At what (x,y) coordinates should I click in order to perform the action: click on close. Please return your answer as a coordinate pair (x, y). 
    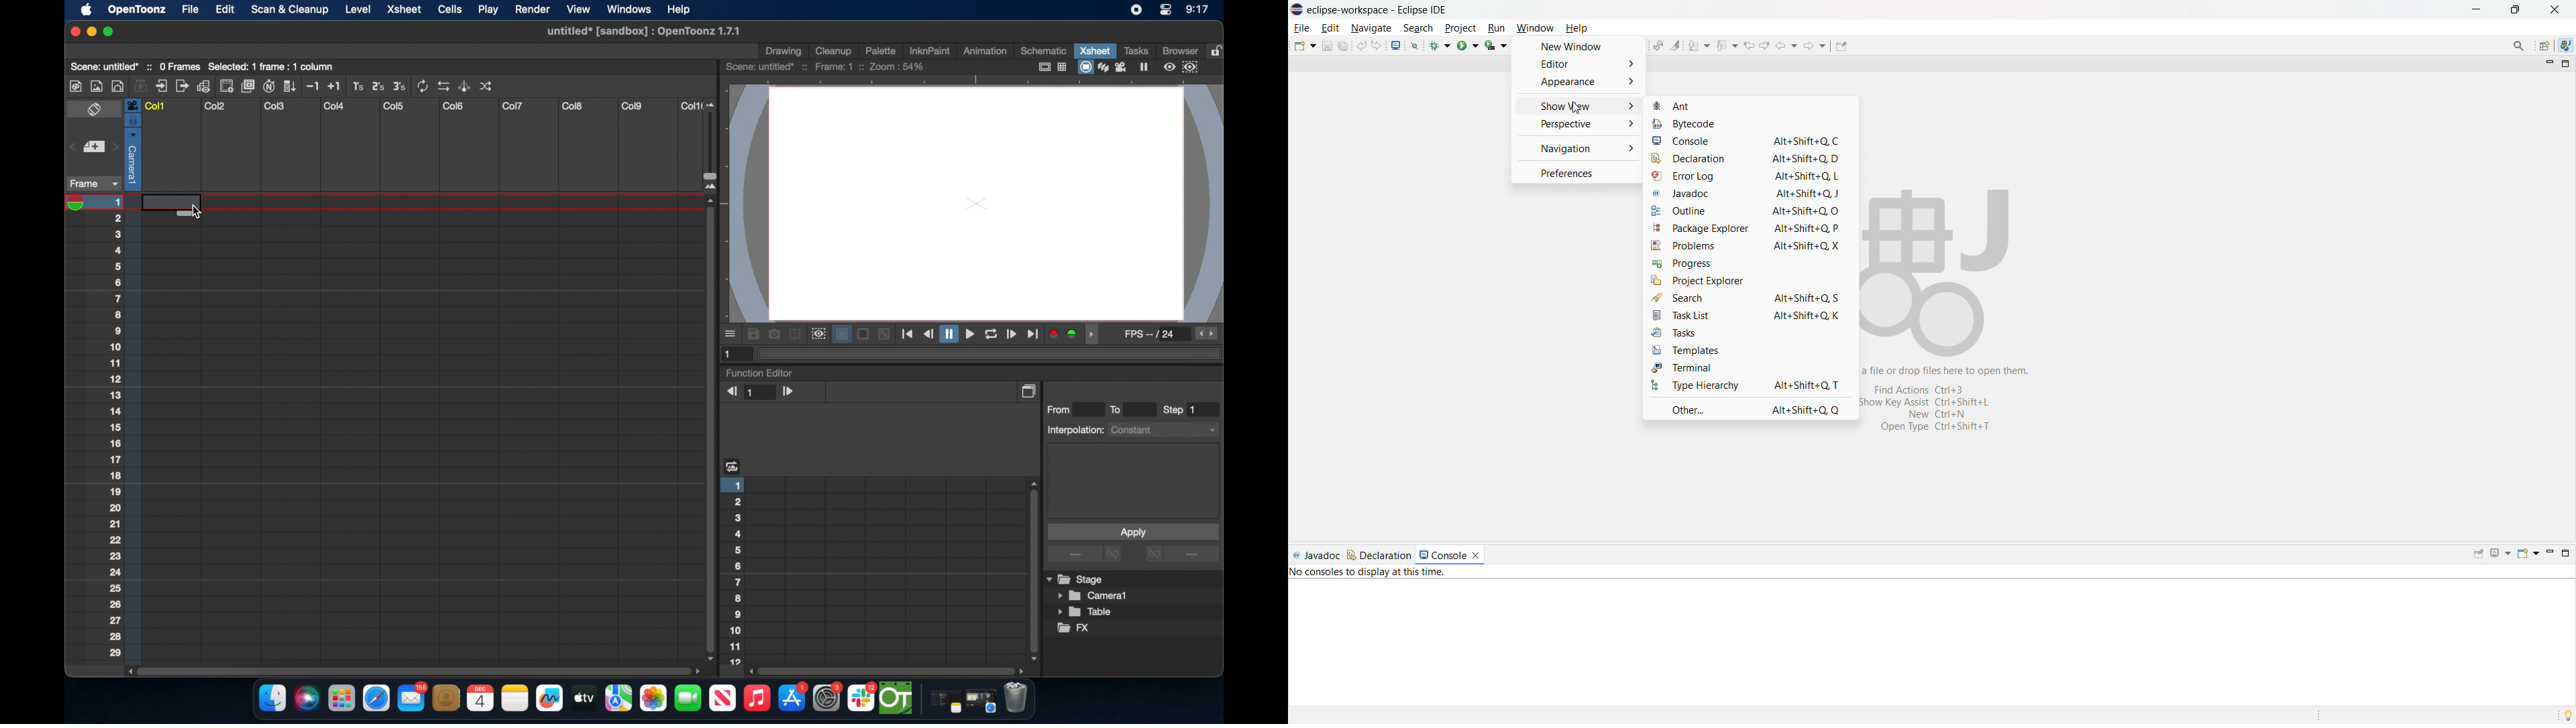
    Looking at the image, I should click on (2554, 10).